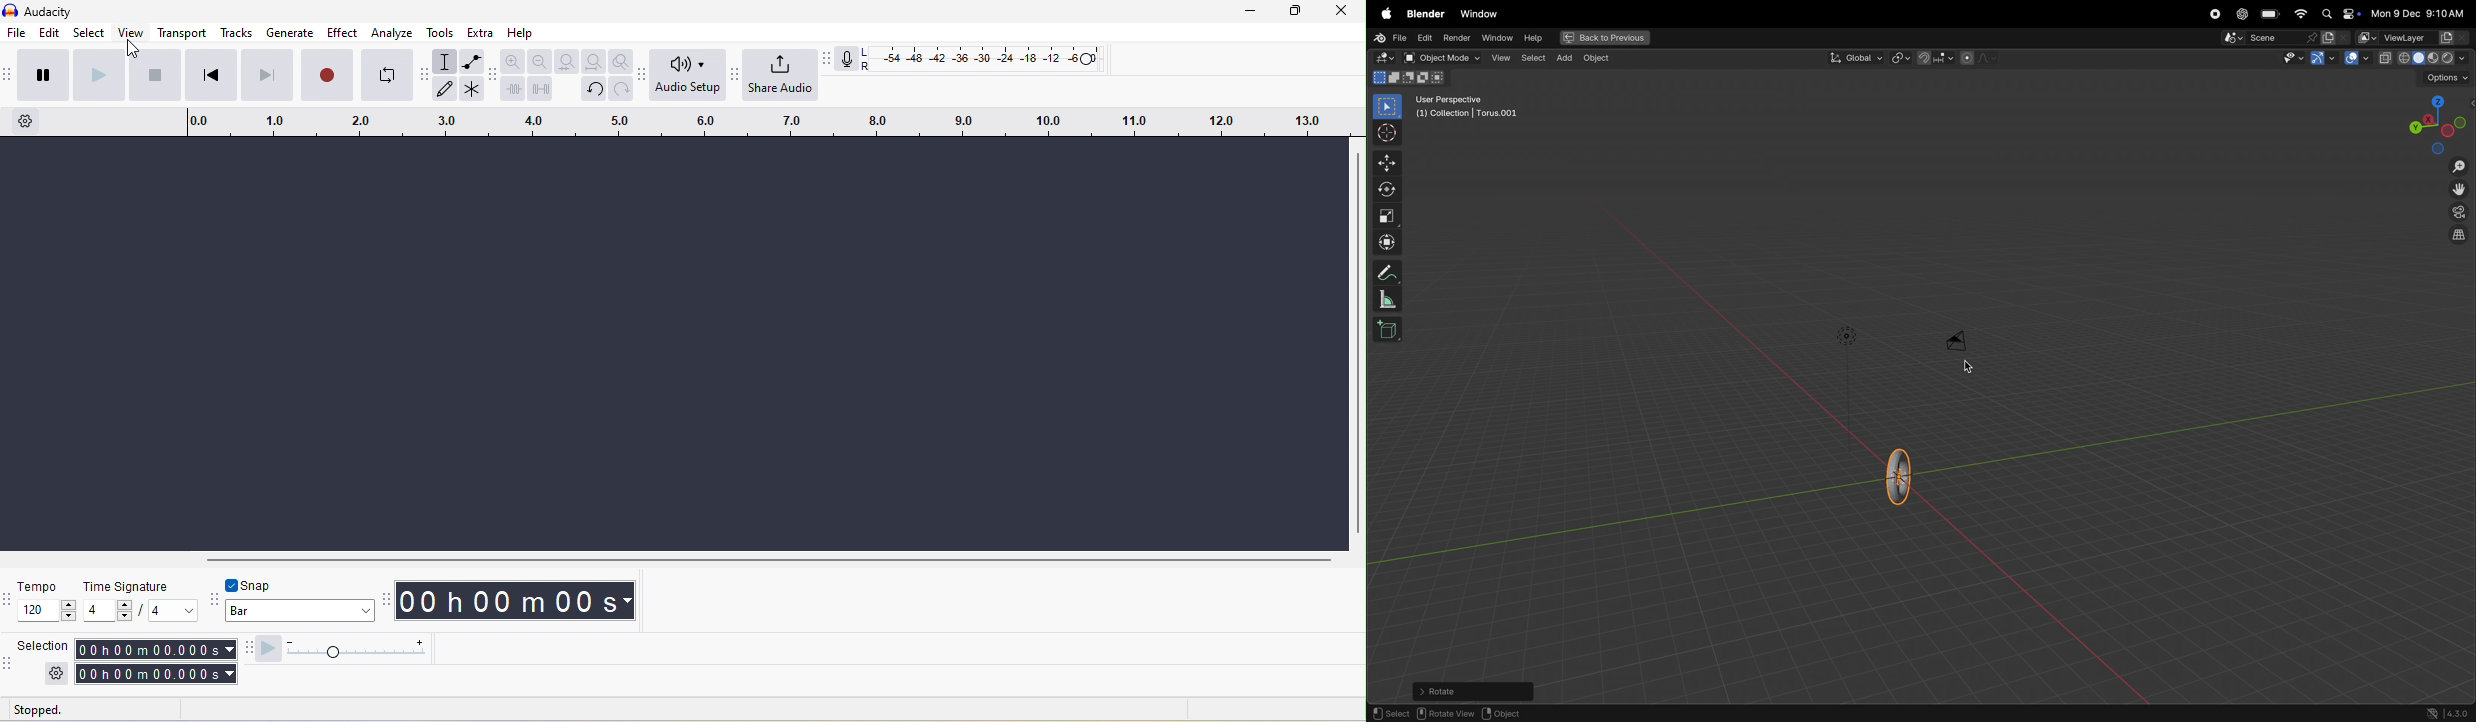  What do you see at coordinates (290, 32) in the screenshot?
I see `generate` at bounding box center [290, 32].